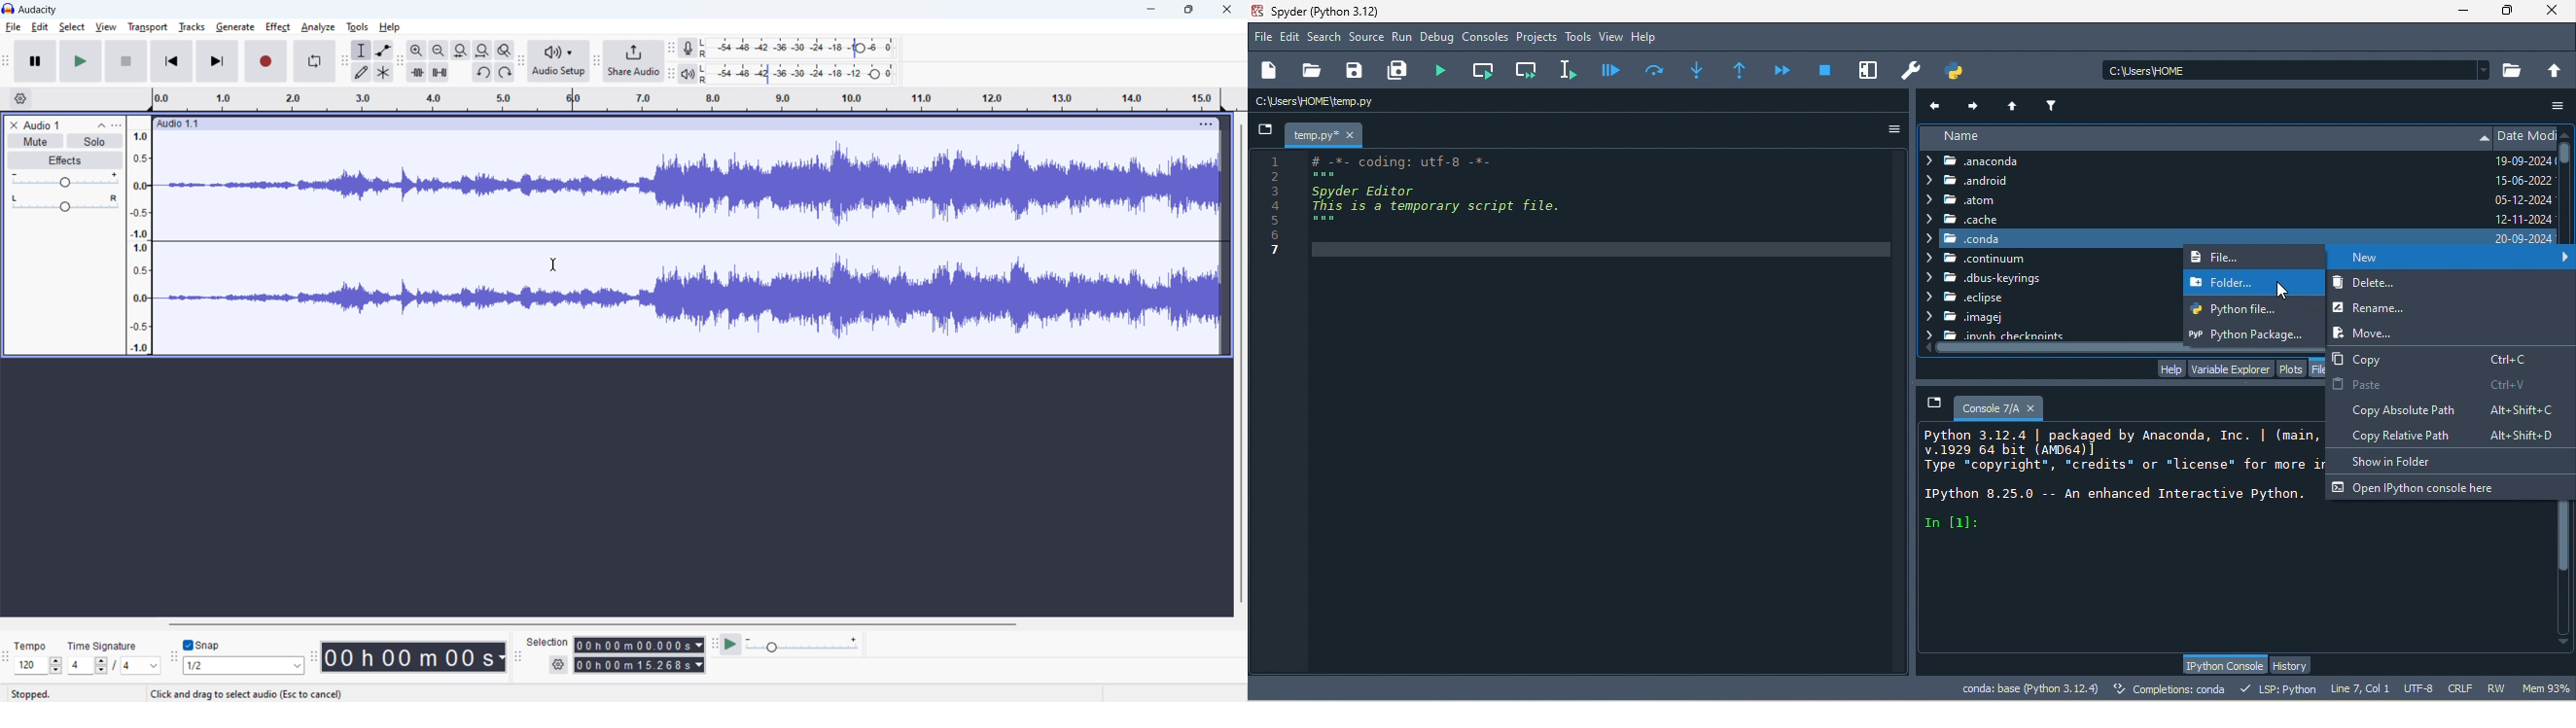 This screenshot has height=728, width=2576. Describe the element at coordinates (1272, 71) in the screenshot. I see `new` at that location.